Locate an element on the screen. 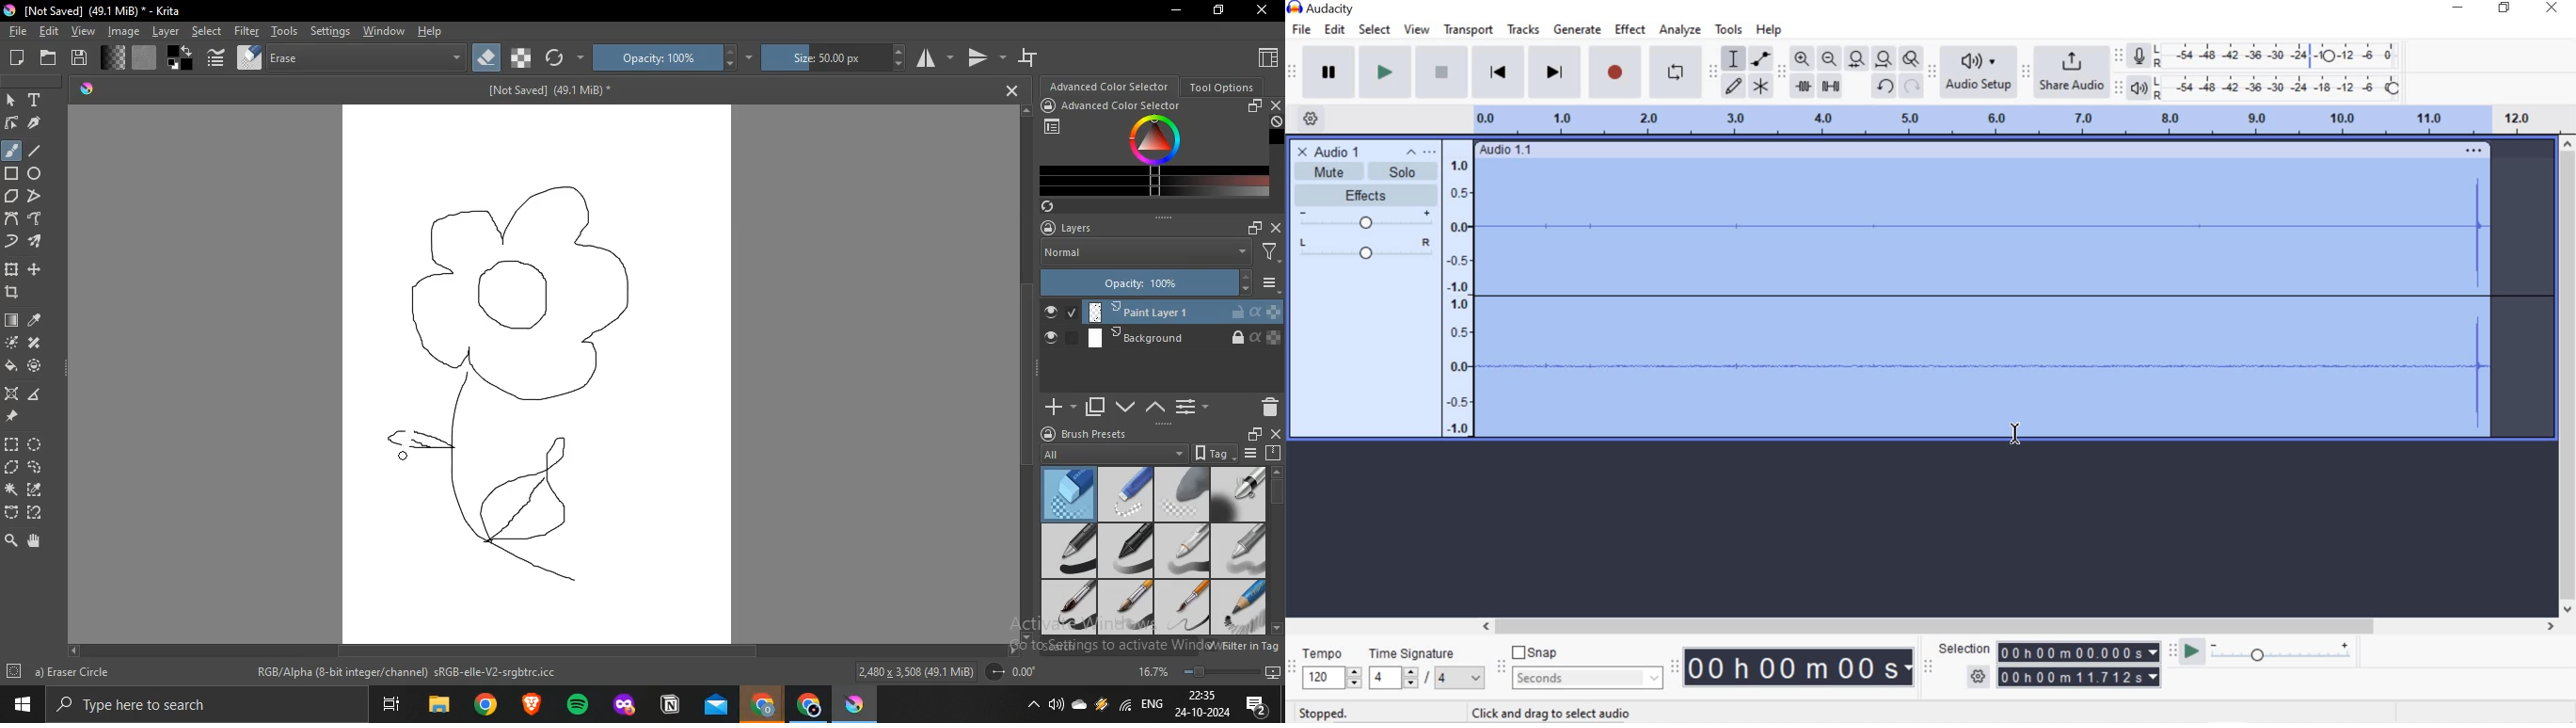 This screenshot has height=728, width=2576. Close is located at coordinates (1263, 9).